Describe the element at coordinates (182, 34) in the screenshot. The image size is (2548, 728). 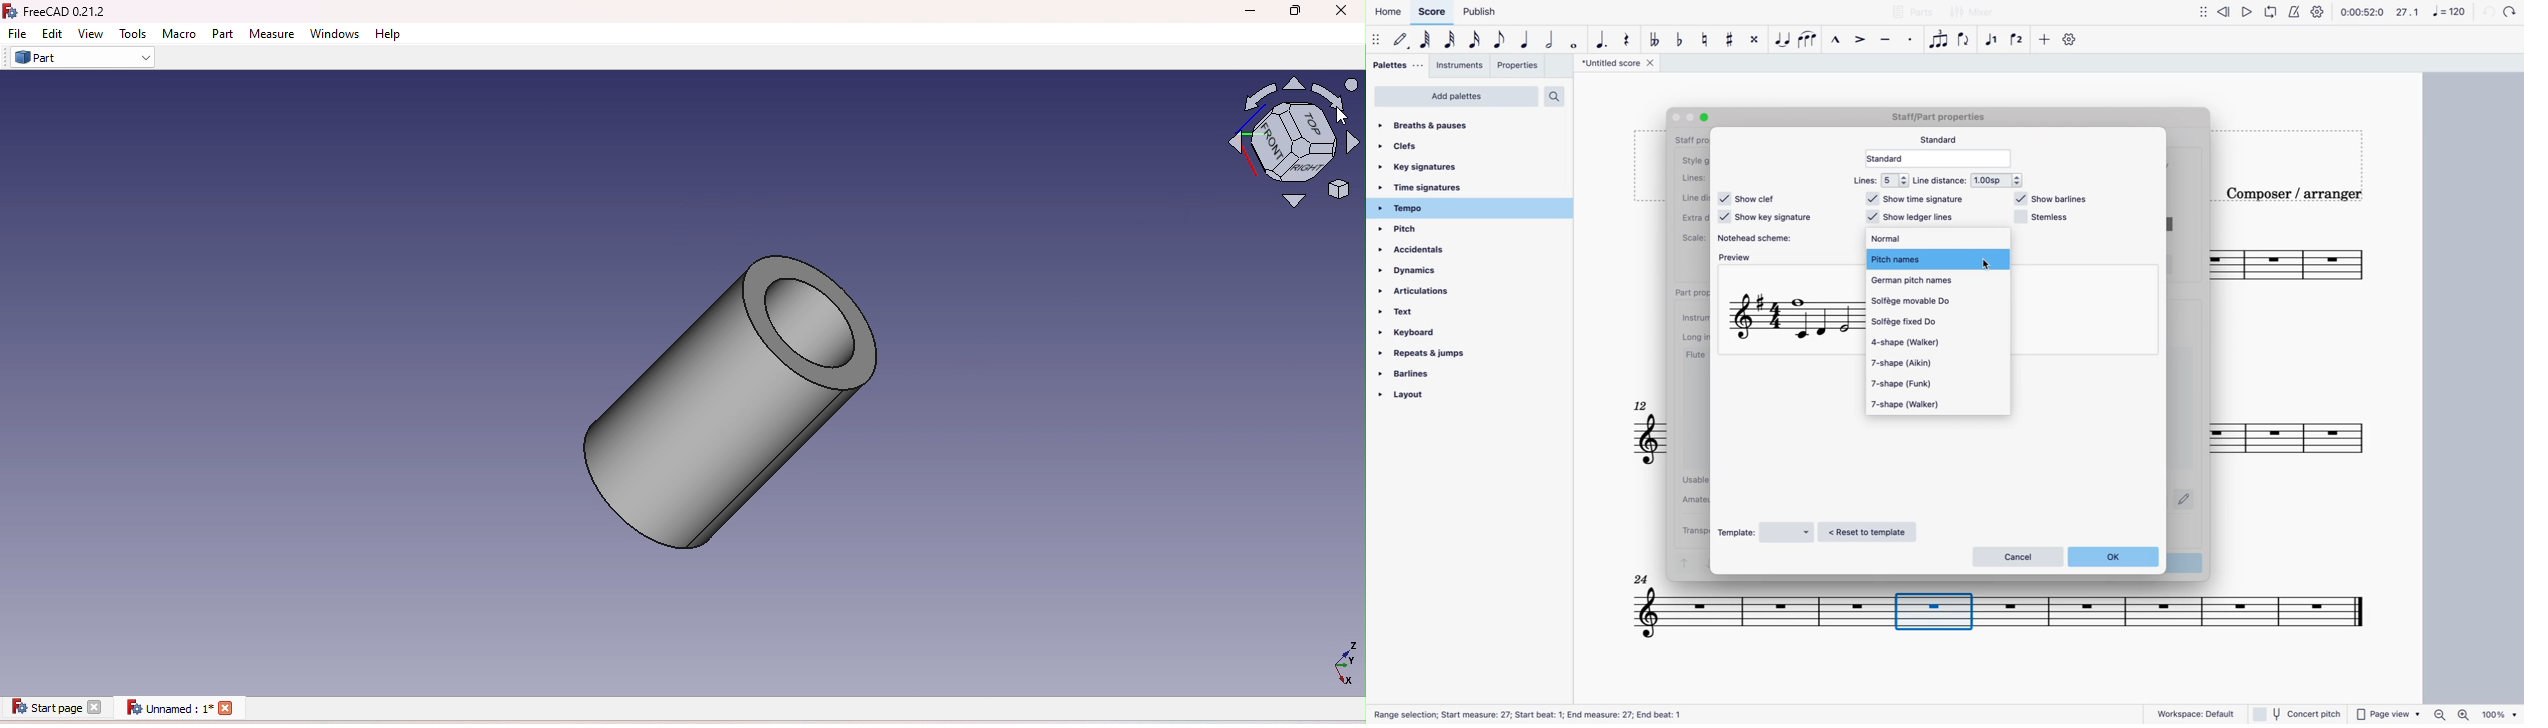
I see `Macro` at that location.